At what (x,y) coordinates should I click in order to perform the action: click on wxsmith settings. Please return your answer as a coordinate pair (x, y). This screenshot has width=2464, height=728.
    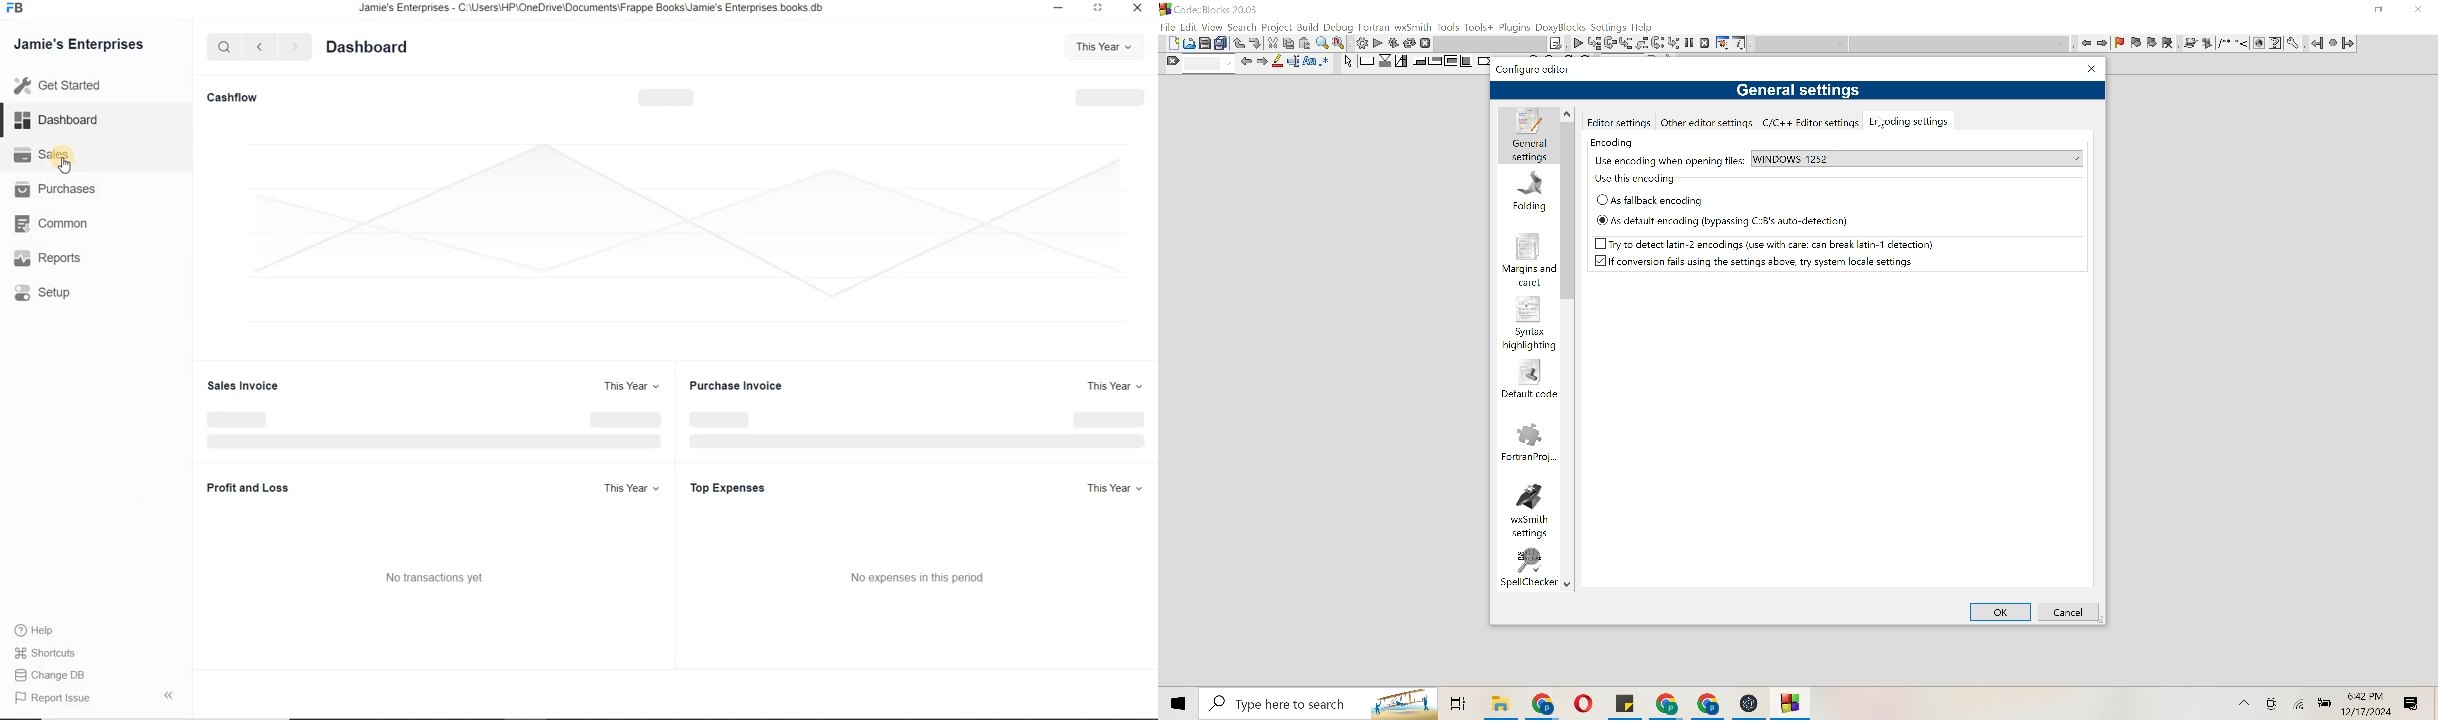
    Looking at the image, I should click on (1528, 510).